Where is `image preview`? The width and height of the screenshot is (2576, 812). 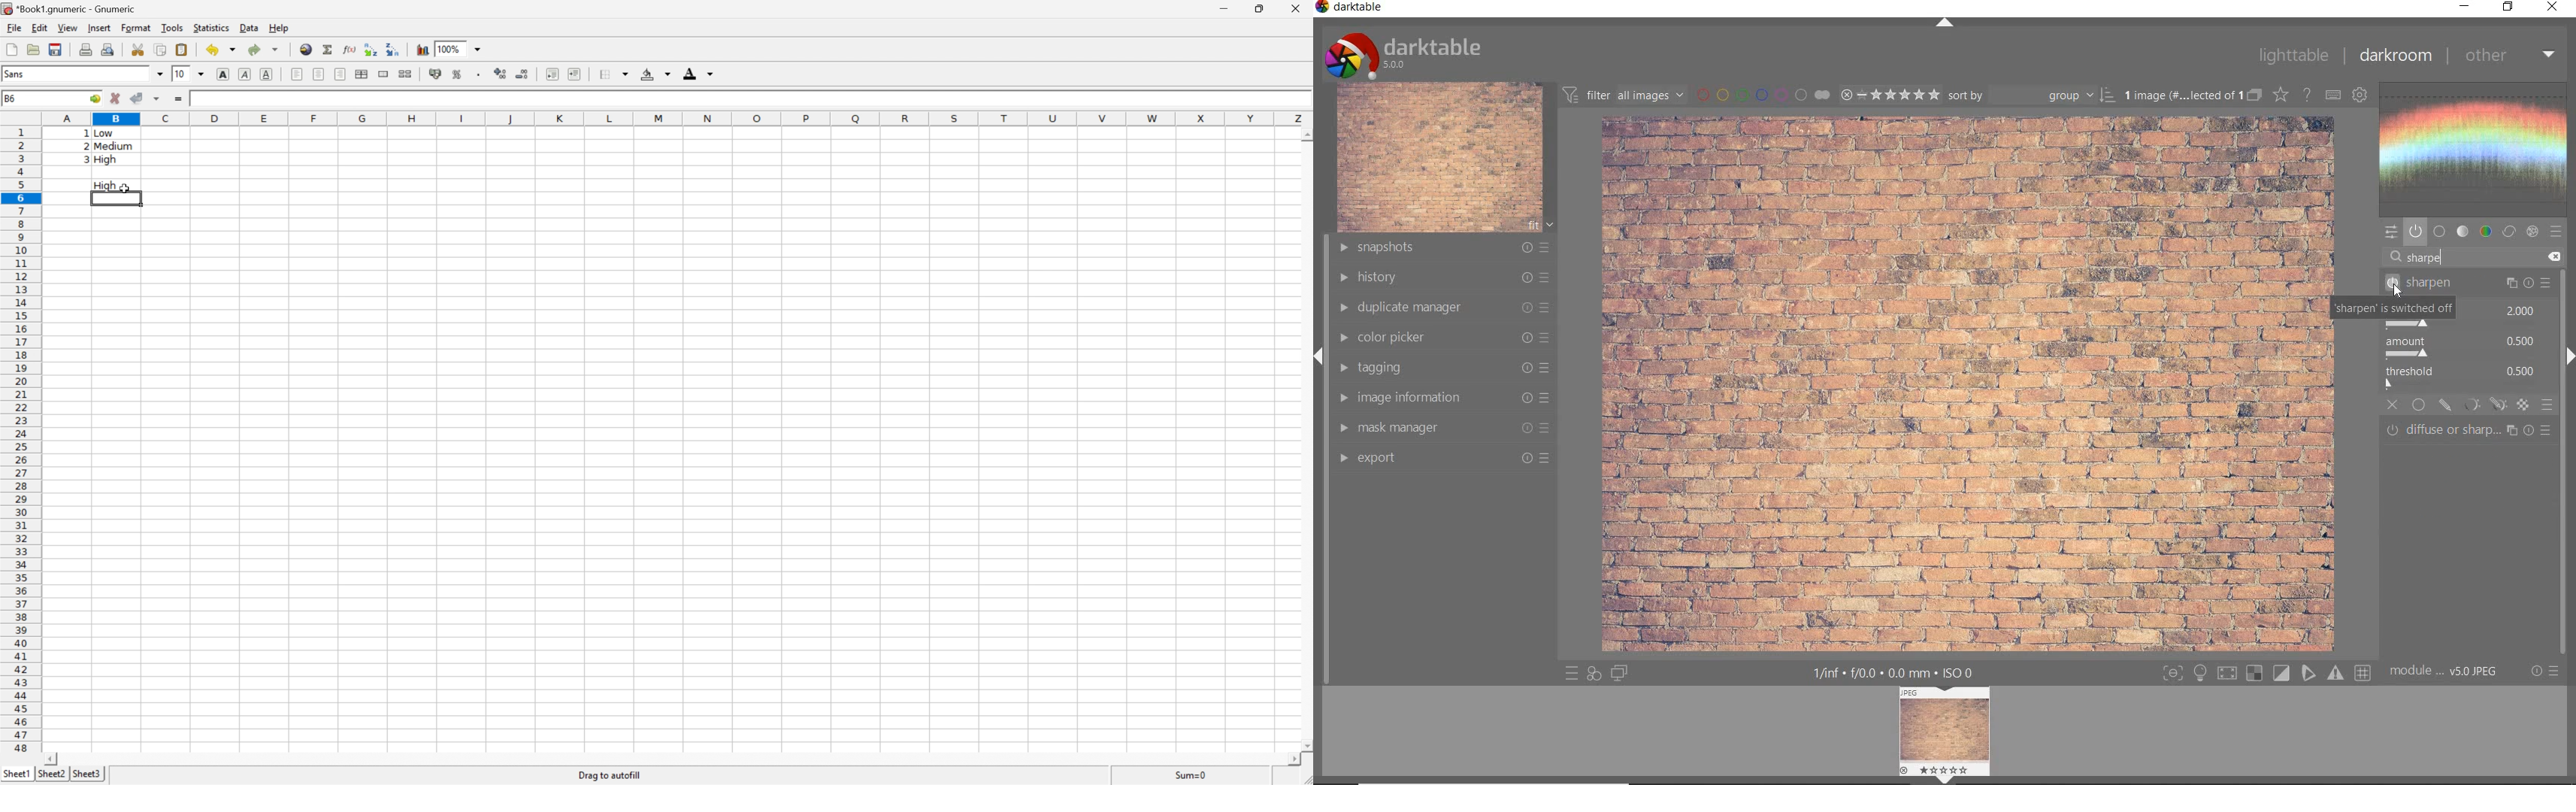 image preview is located at coordinates (1946, 729).